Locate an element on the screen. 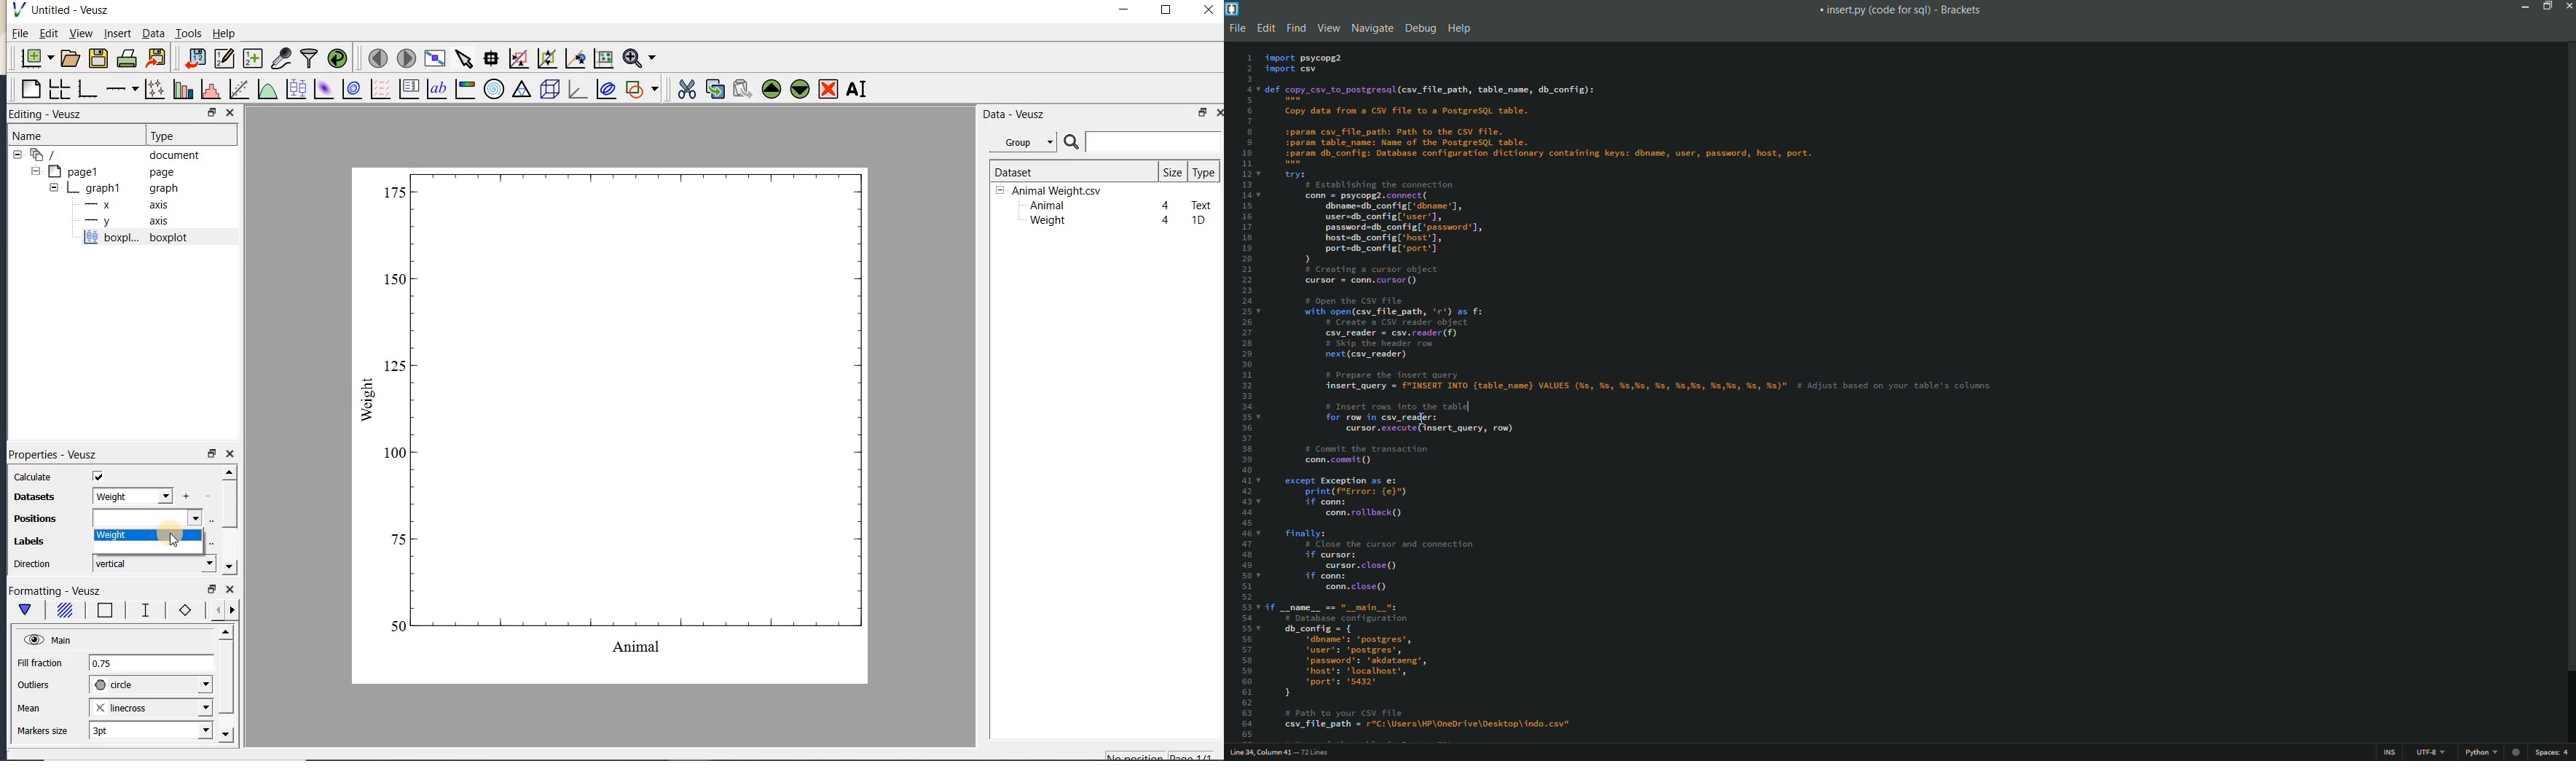 Image resolution: width=2576 pixels, height=784 pixels. scrollbar is located at coordinates (225, 684).